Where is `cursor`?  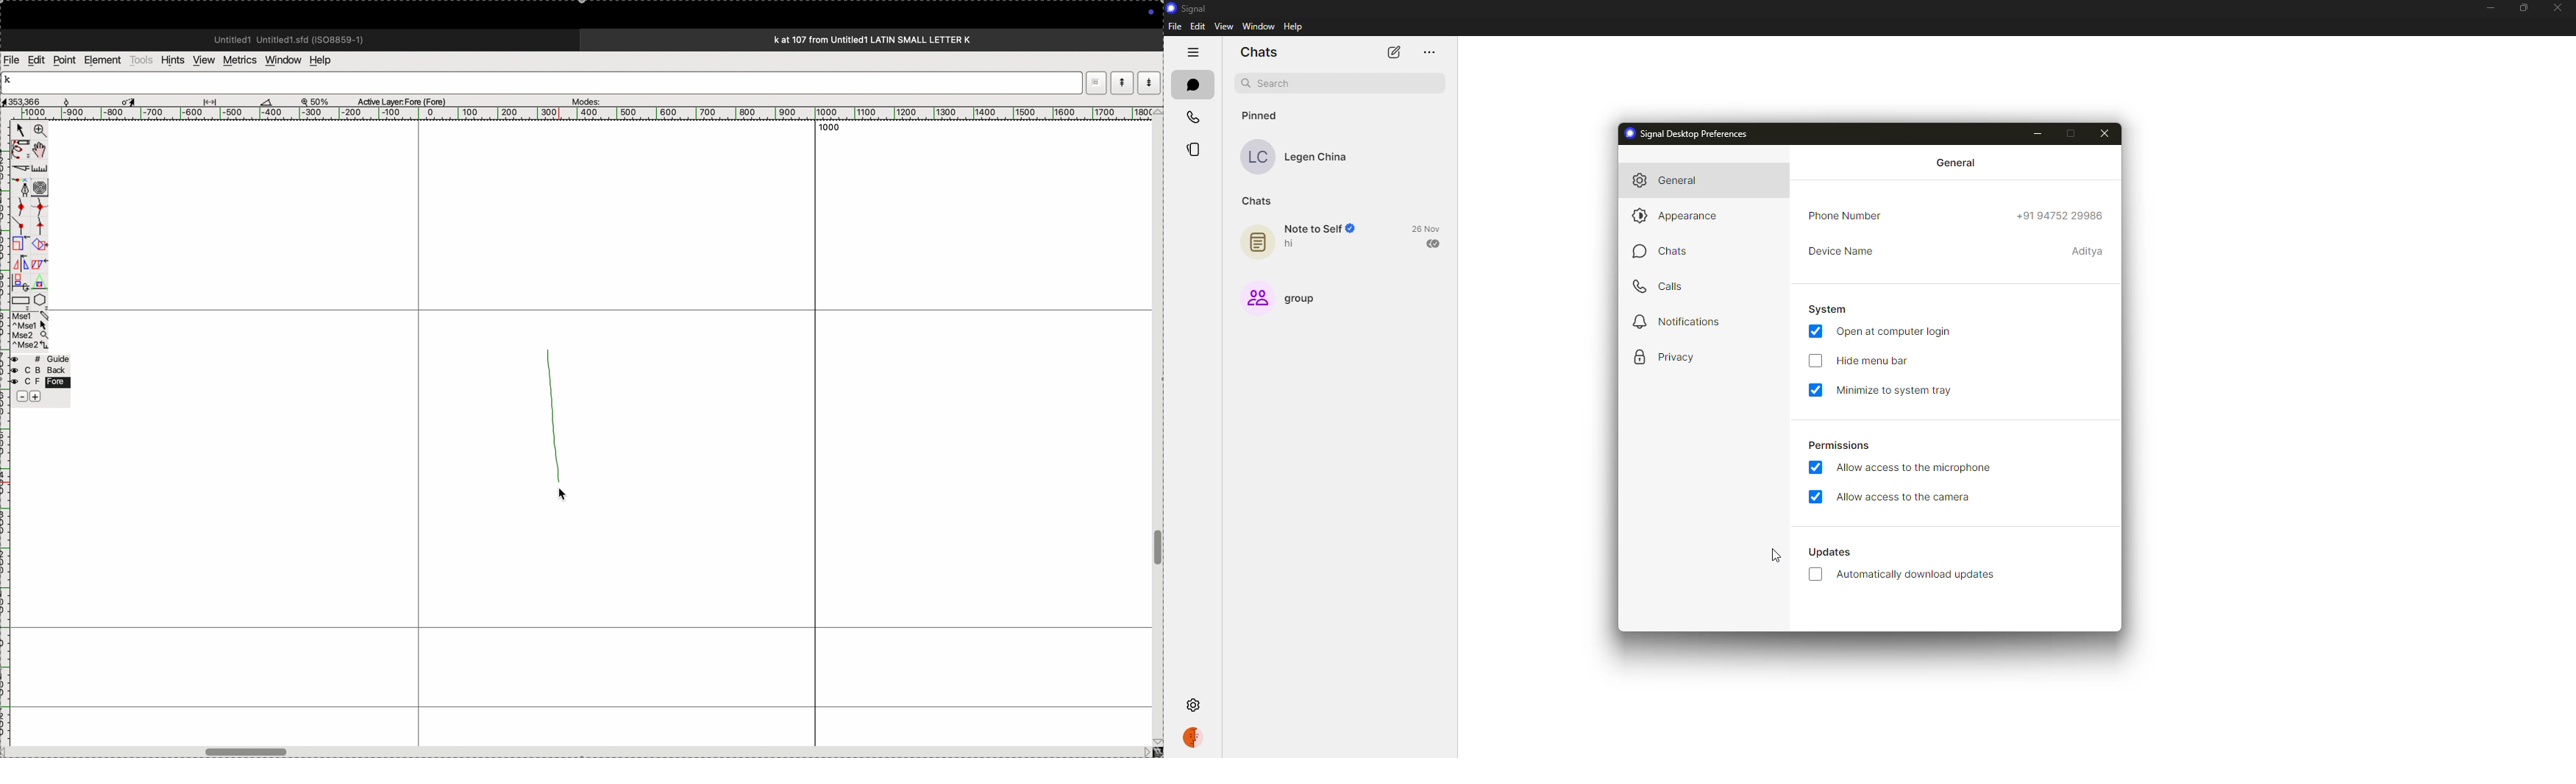
cursor is located at coordinates (131, 100).